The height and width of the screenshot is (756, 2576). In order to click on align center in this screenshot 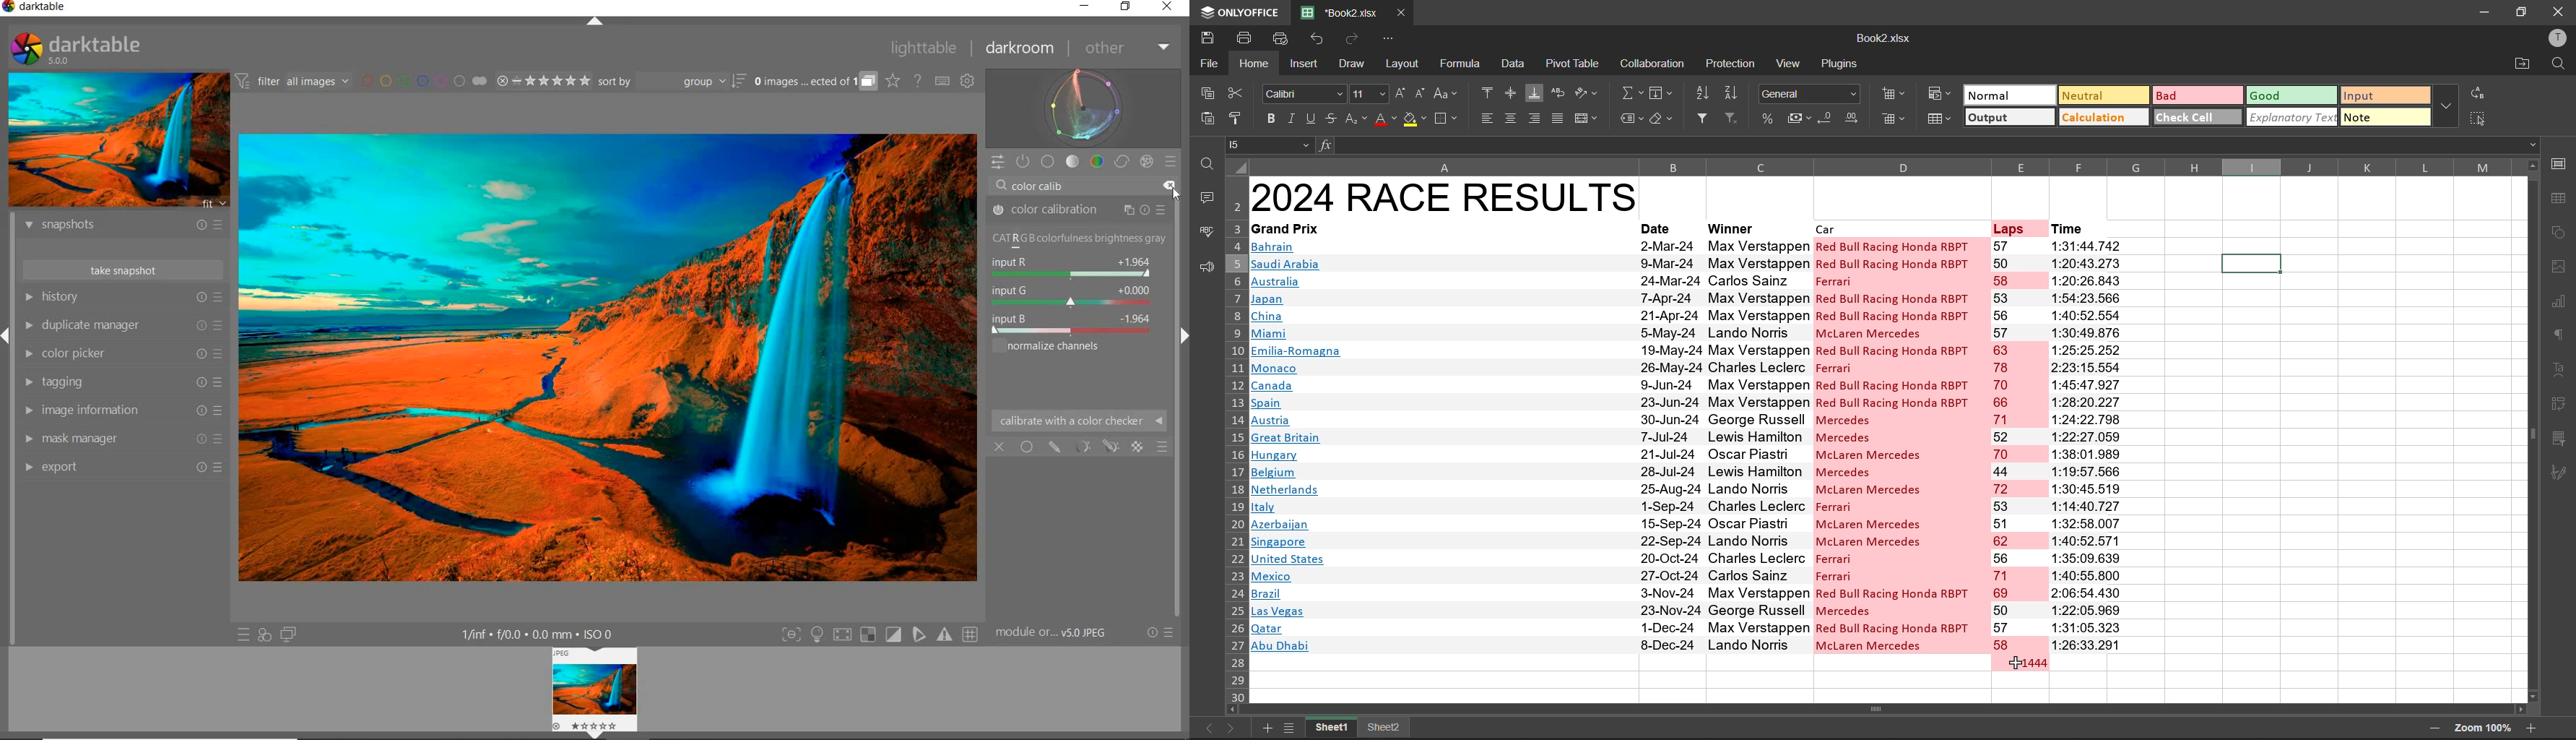, I will do `click(1514, 117)`.